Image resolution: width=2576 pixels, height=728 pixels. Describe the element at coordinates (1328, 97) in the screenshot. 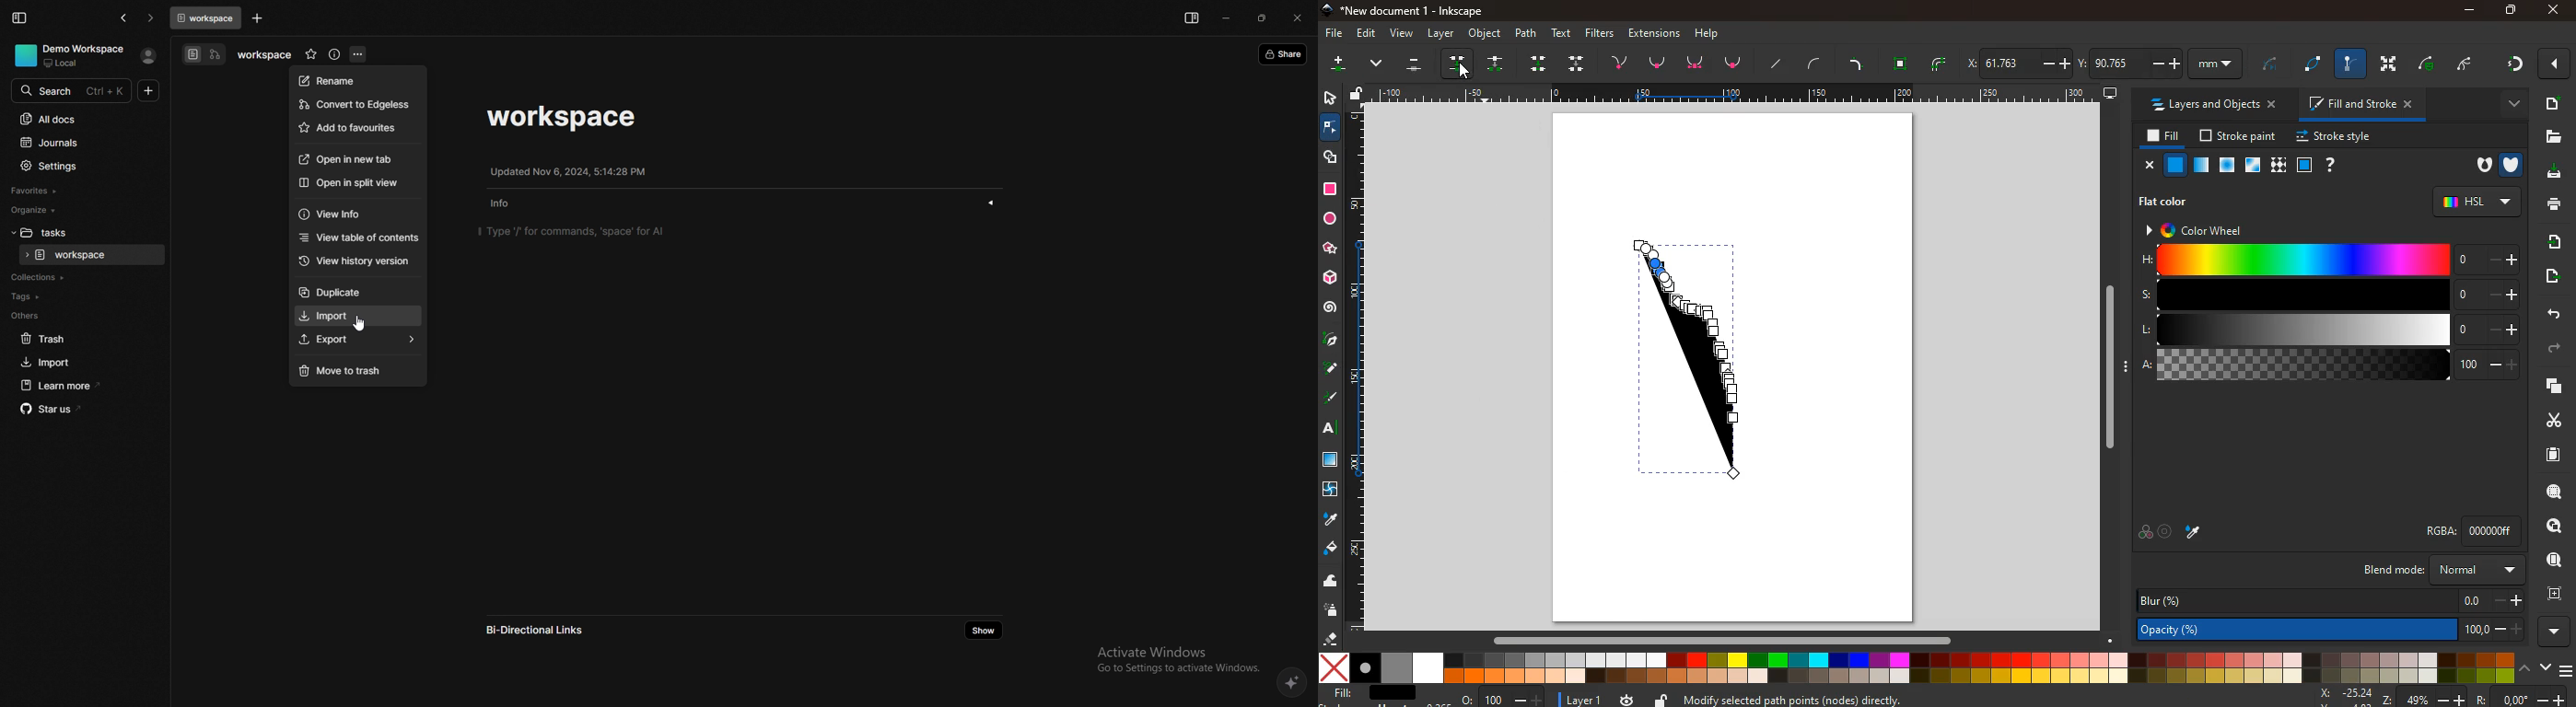

I see `select` at that location.